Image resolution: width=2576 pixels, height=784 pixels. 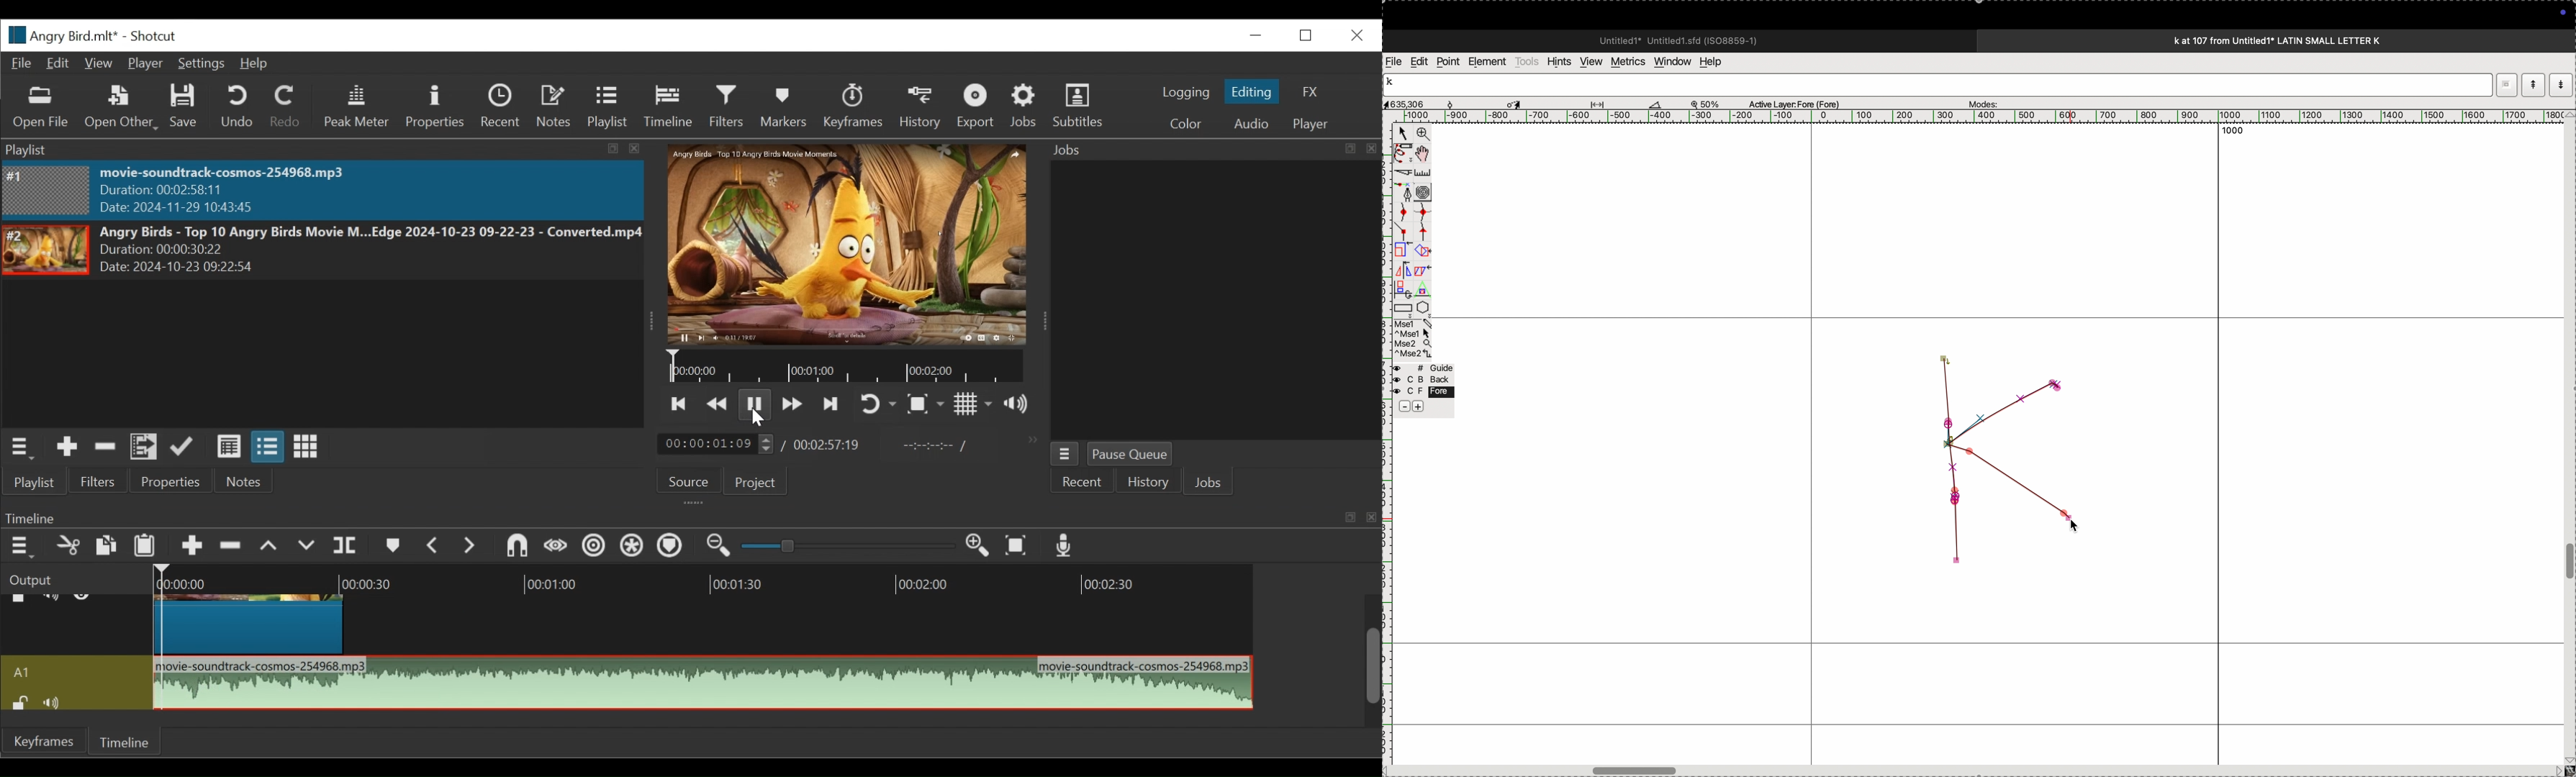 What do you see at coordinates (252, 622) in the screenshot?
I see `Angry Birds - Top(Clip)` at bounding box center [252, 622].